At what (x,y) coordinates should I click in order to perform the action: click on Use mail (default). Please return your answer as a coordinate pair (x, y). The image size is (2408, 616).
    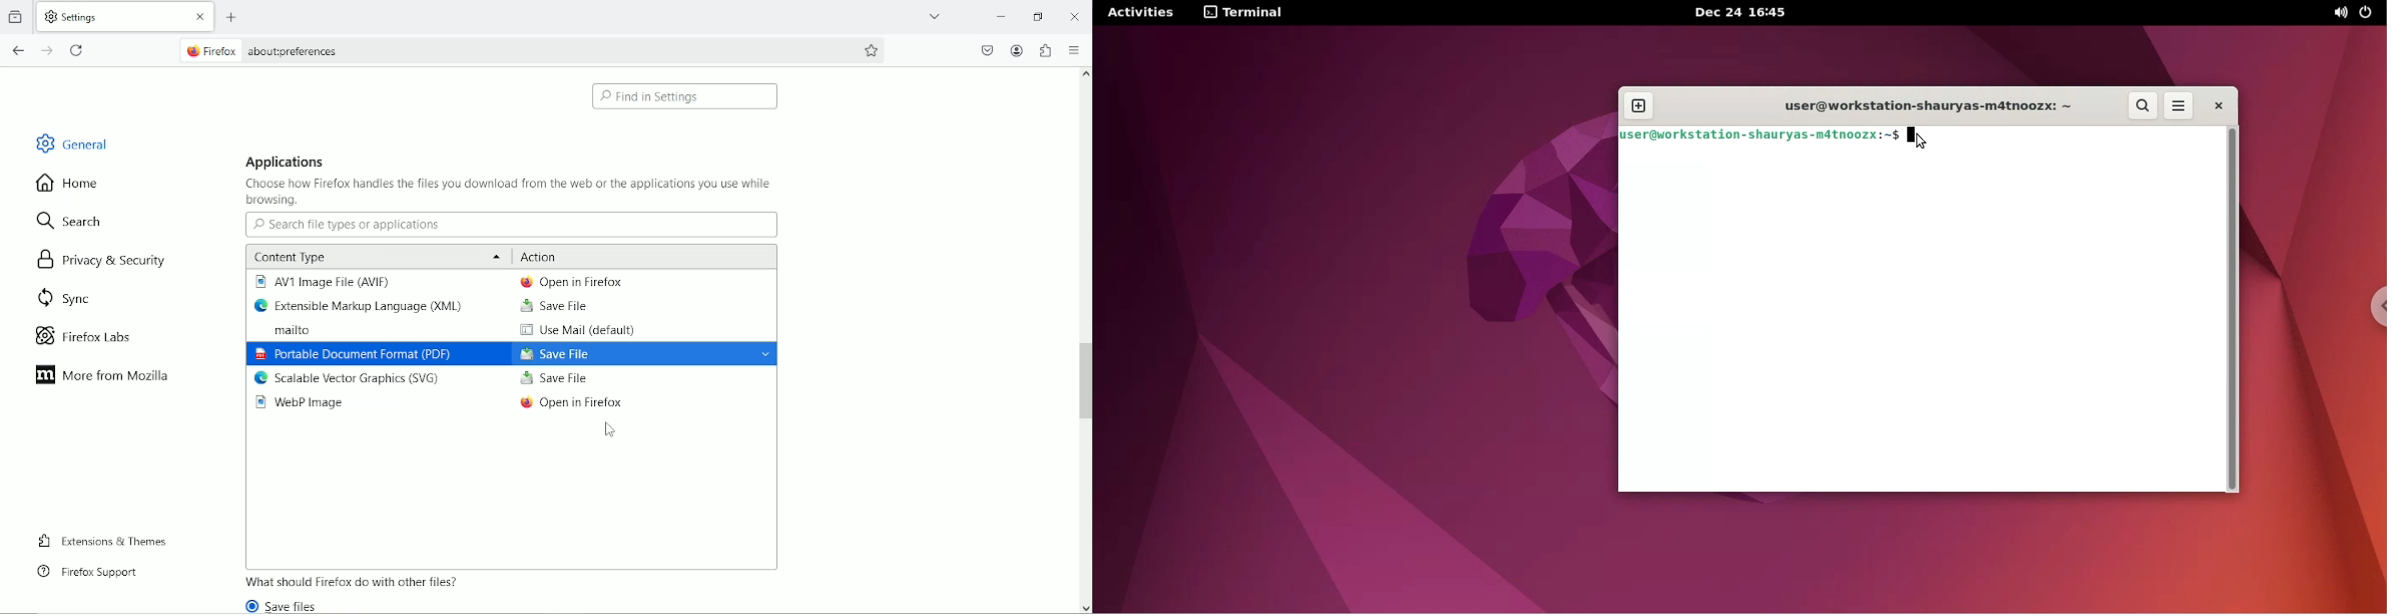
    Looking at the image, I should click on (576, 331).